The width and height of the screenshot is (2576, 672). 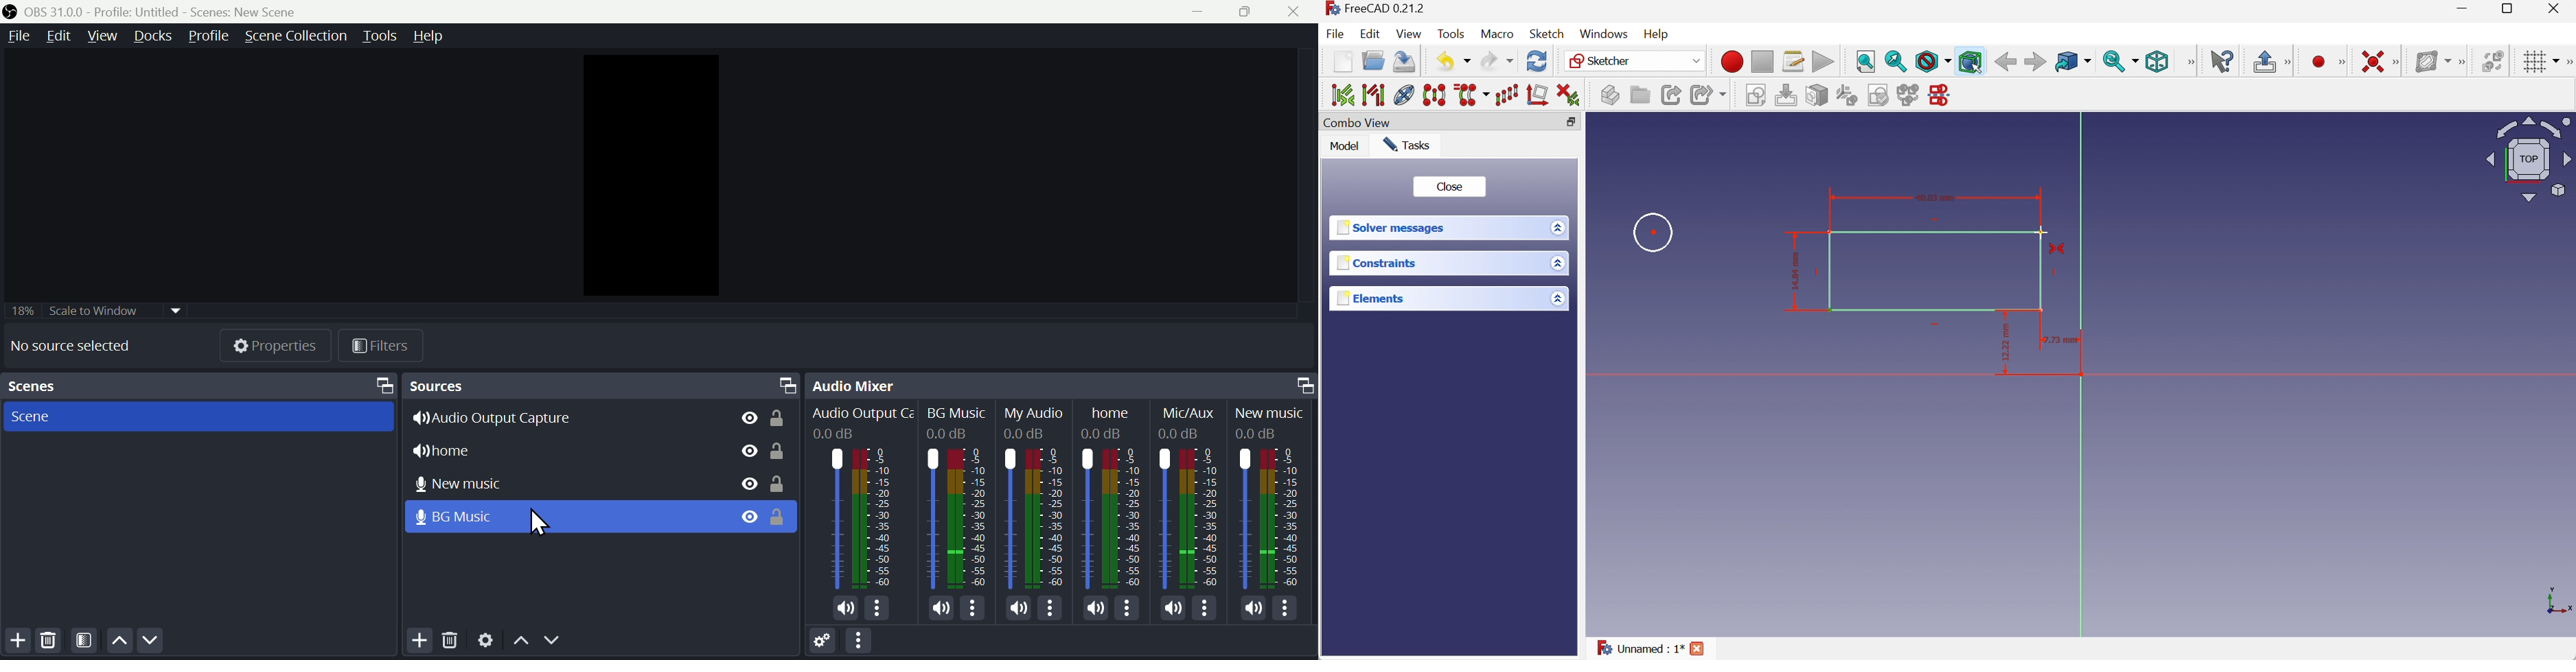 What do you see at coordinates (2222, 61) in the screenshot?
I see `What's this?` at bounding box center [2222, 61].